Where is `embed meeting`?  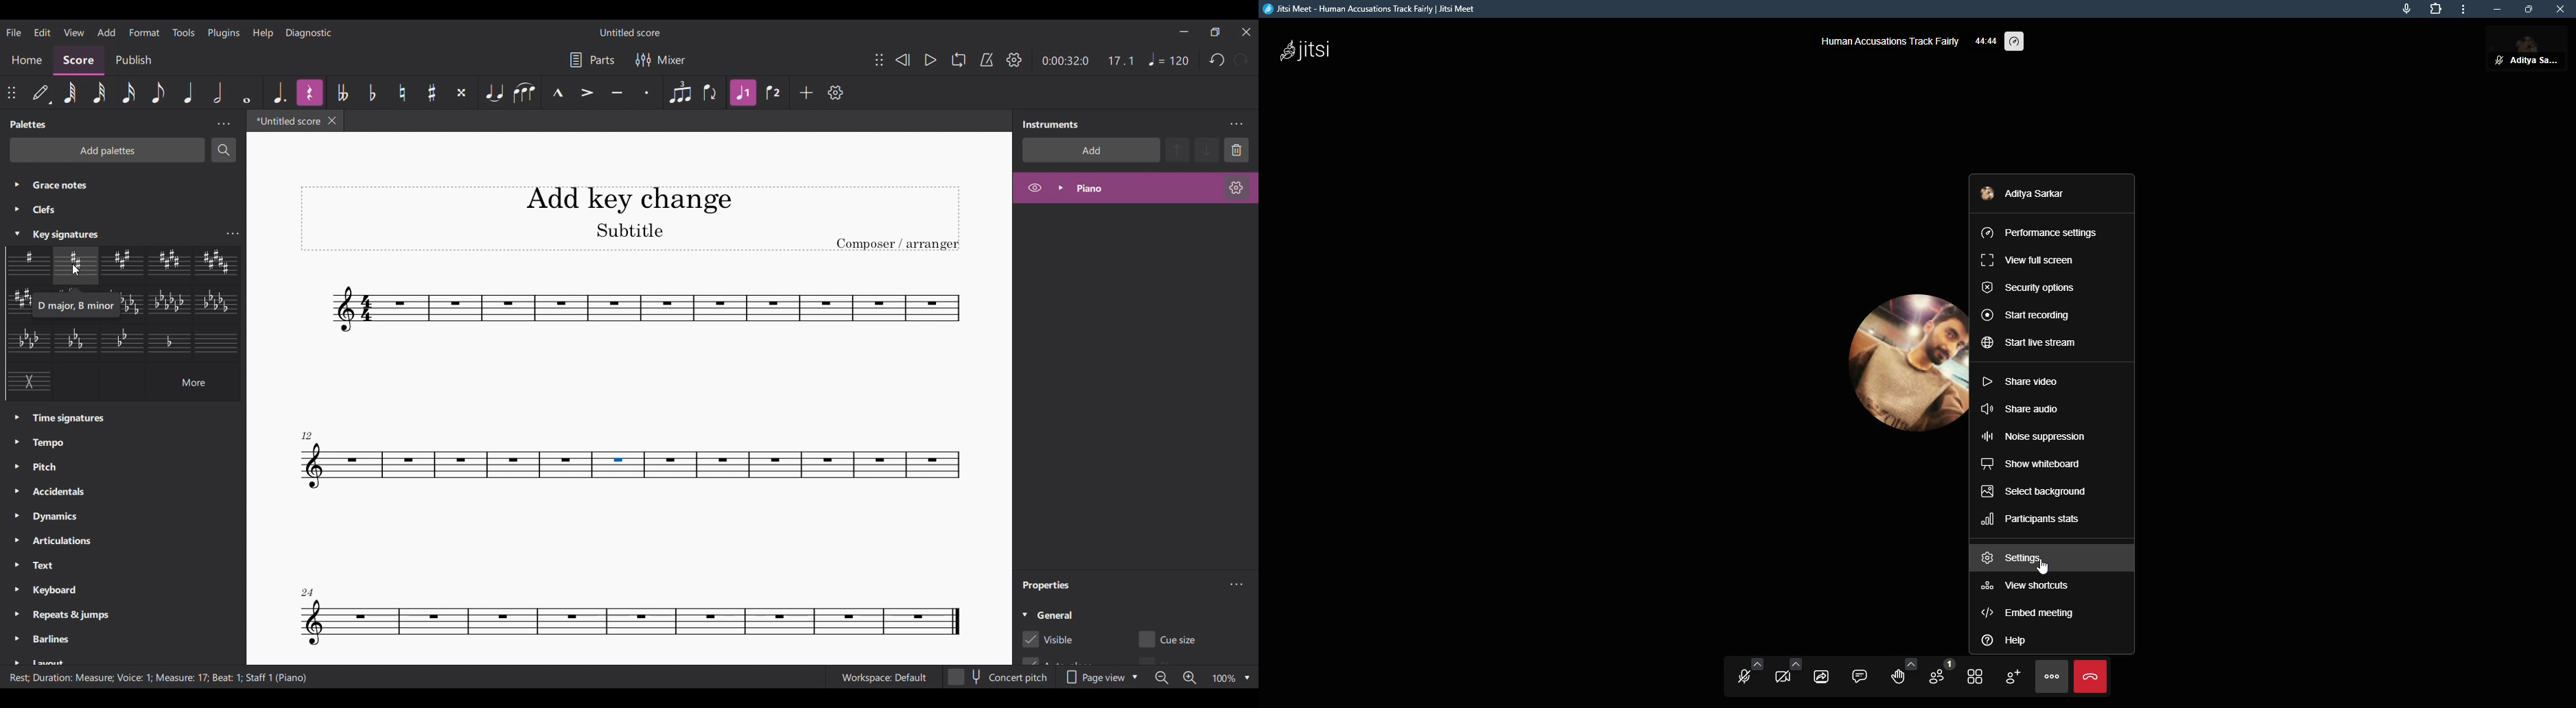 embed meeting is located at coordinates (2030, 613).